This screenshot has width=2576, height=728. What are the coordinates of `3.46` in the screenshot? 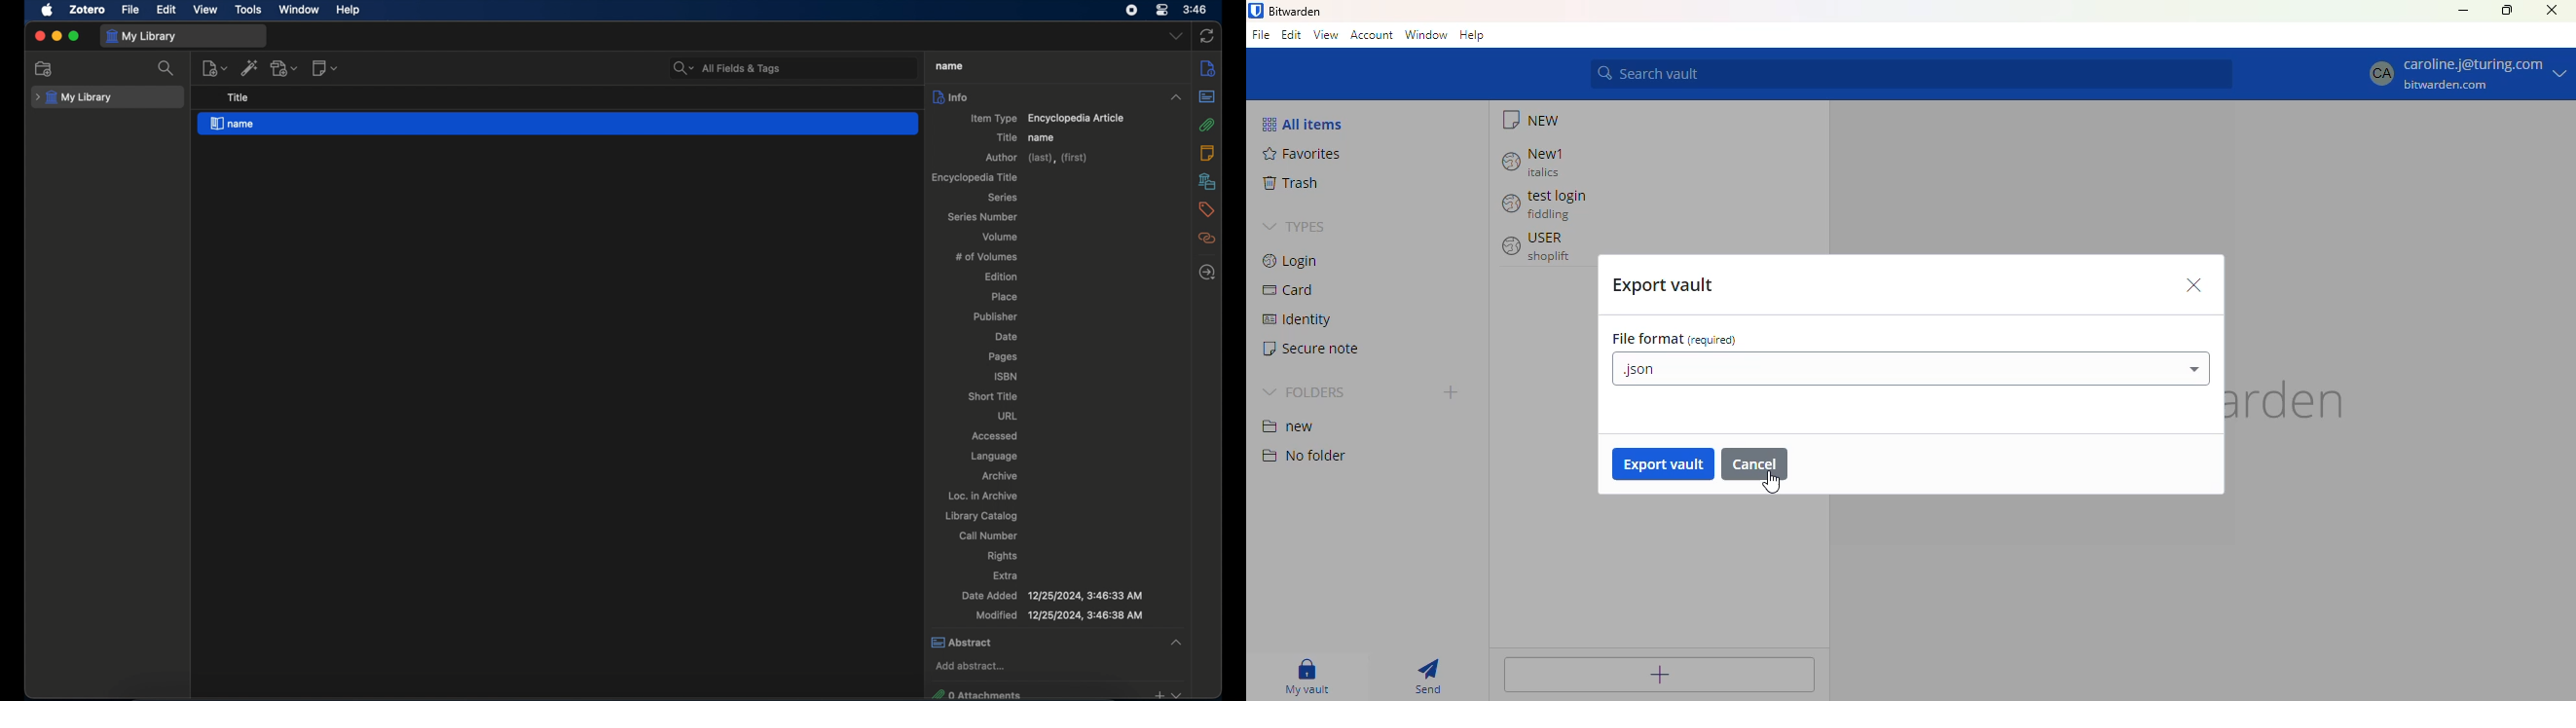 It's located at (1196, 10).